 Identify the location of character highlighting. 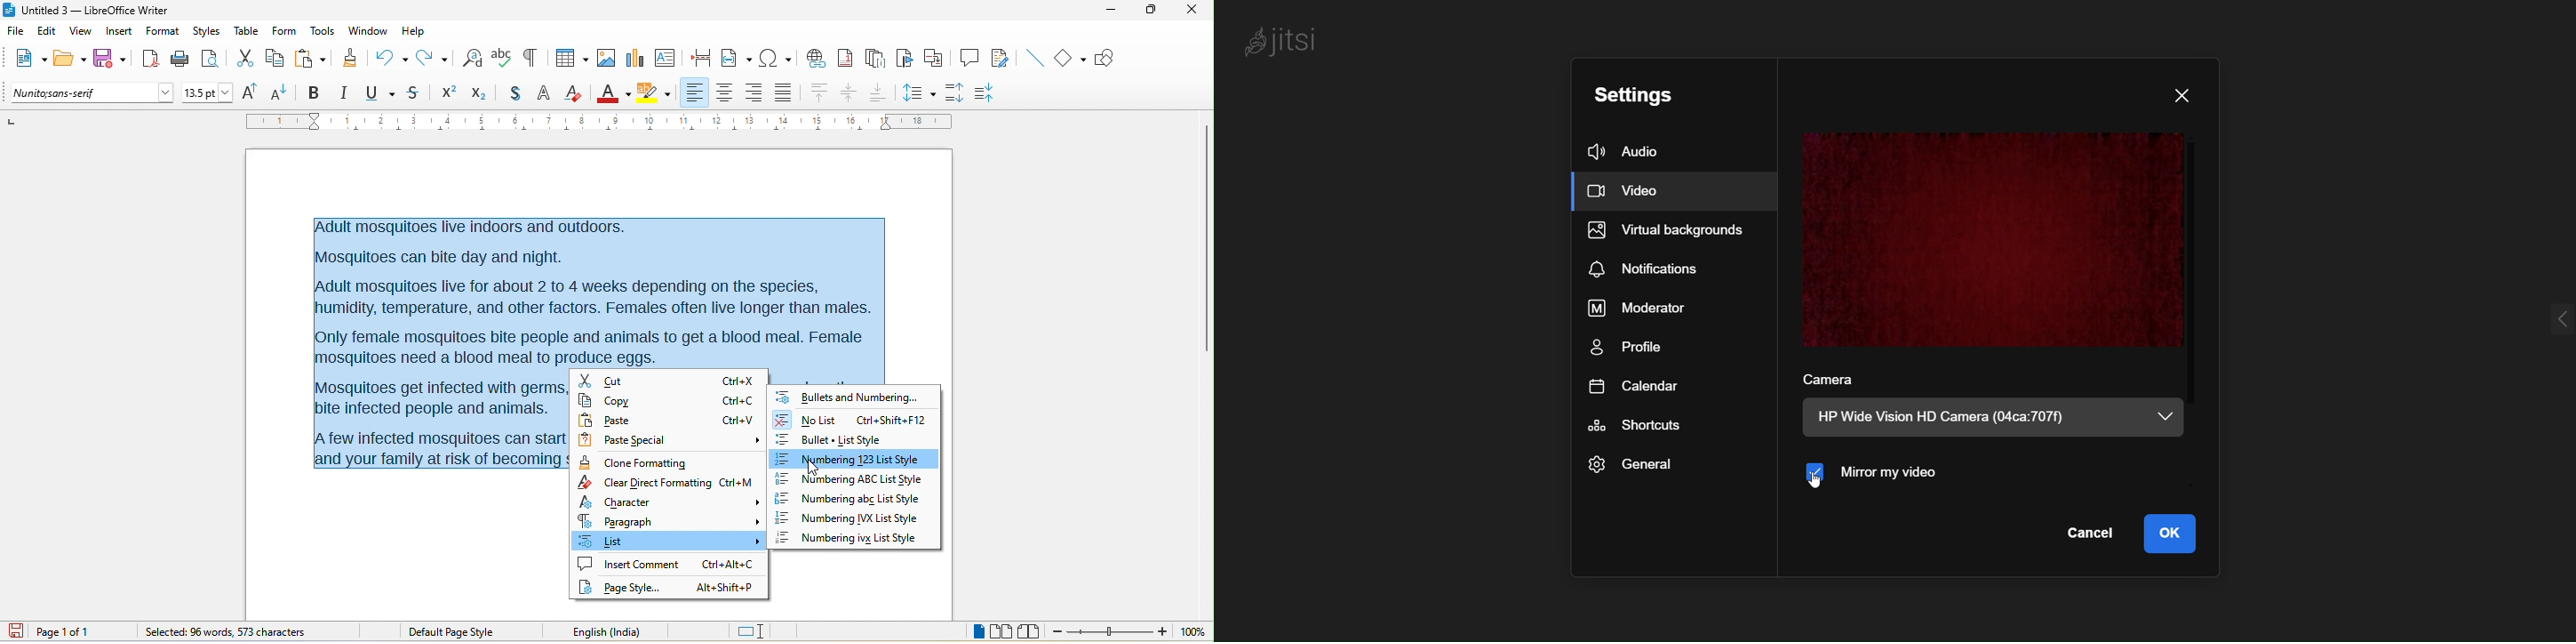
(659, 92).